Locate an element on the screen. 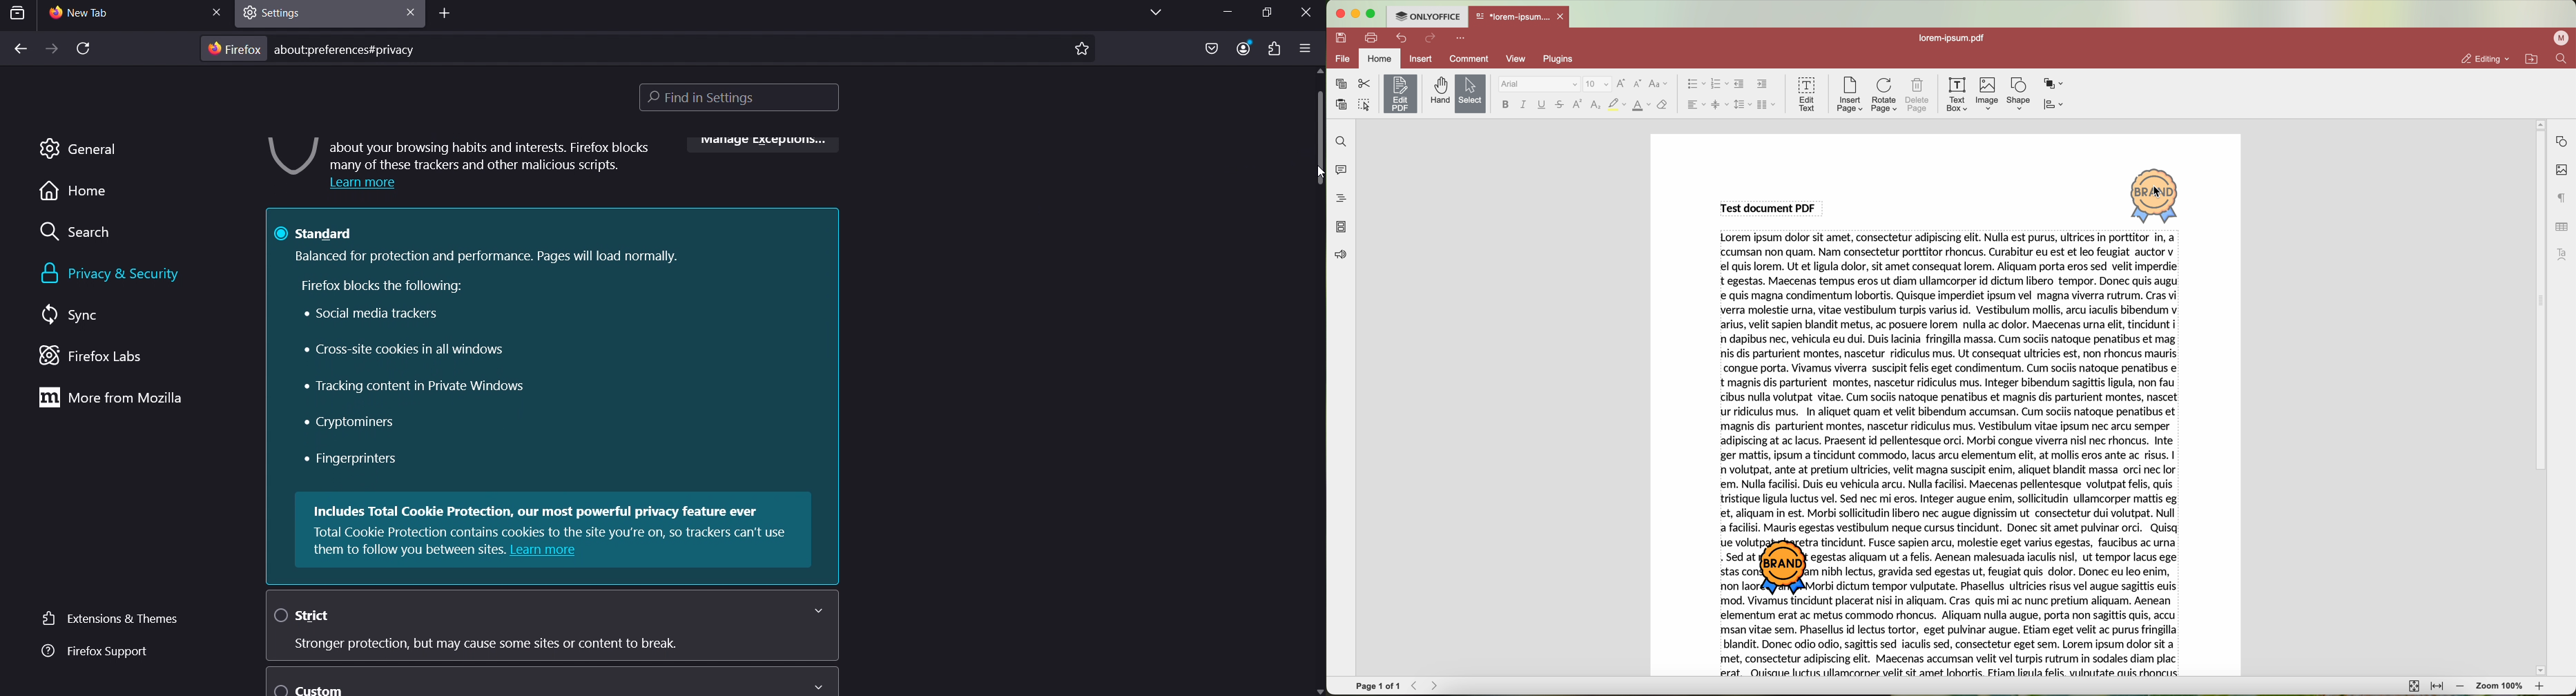 This screenshot has width=2576, height=700. view is located at coordinates (1520, 59).